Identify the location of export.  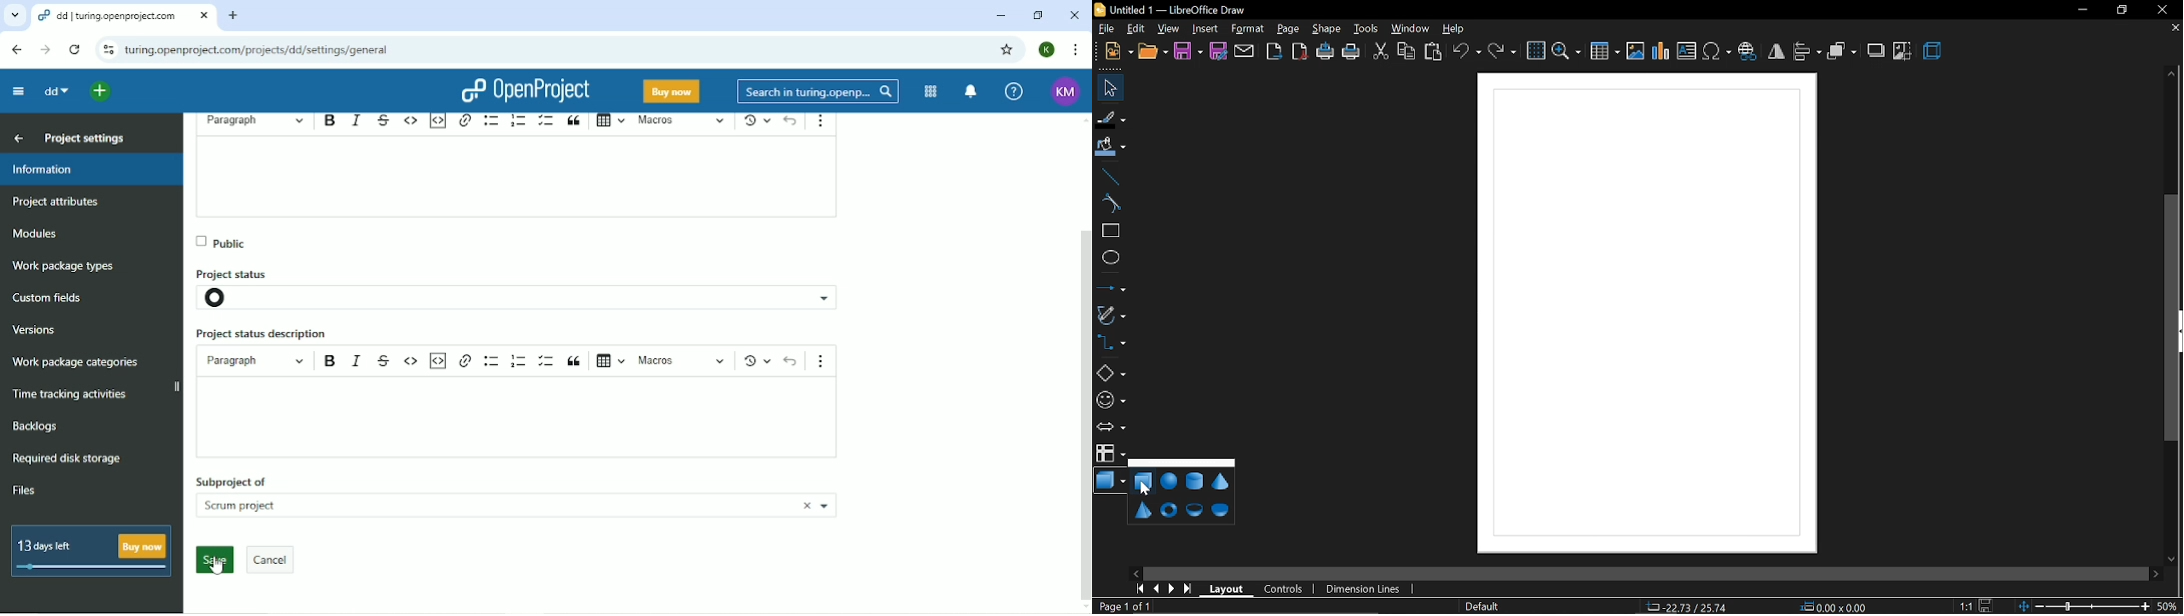
(1274, 51).